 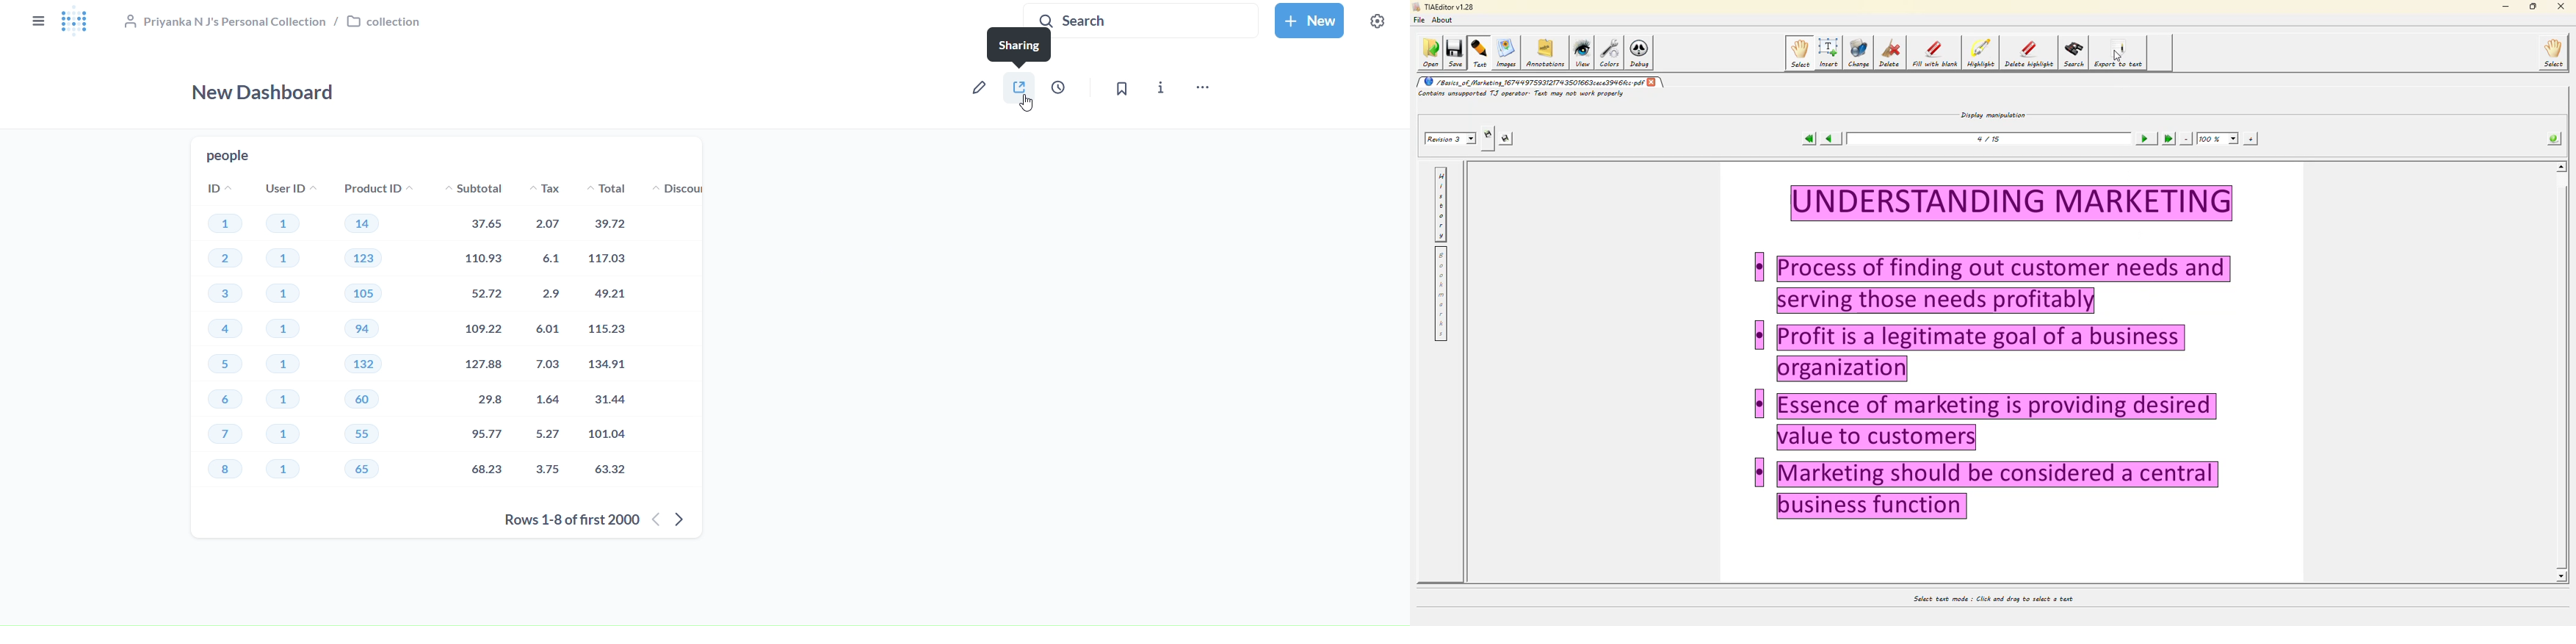 I want to click on sharing, so click(x=1018, y=90).